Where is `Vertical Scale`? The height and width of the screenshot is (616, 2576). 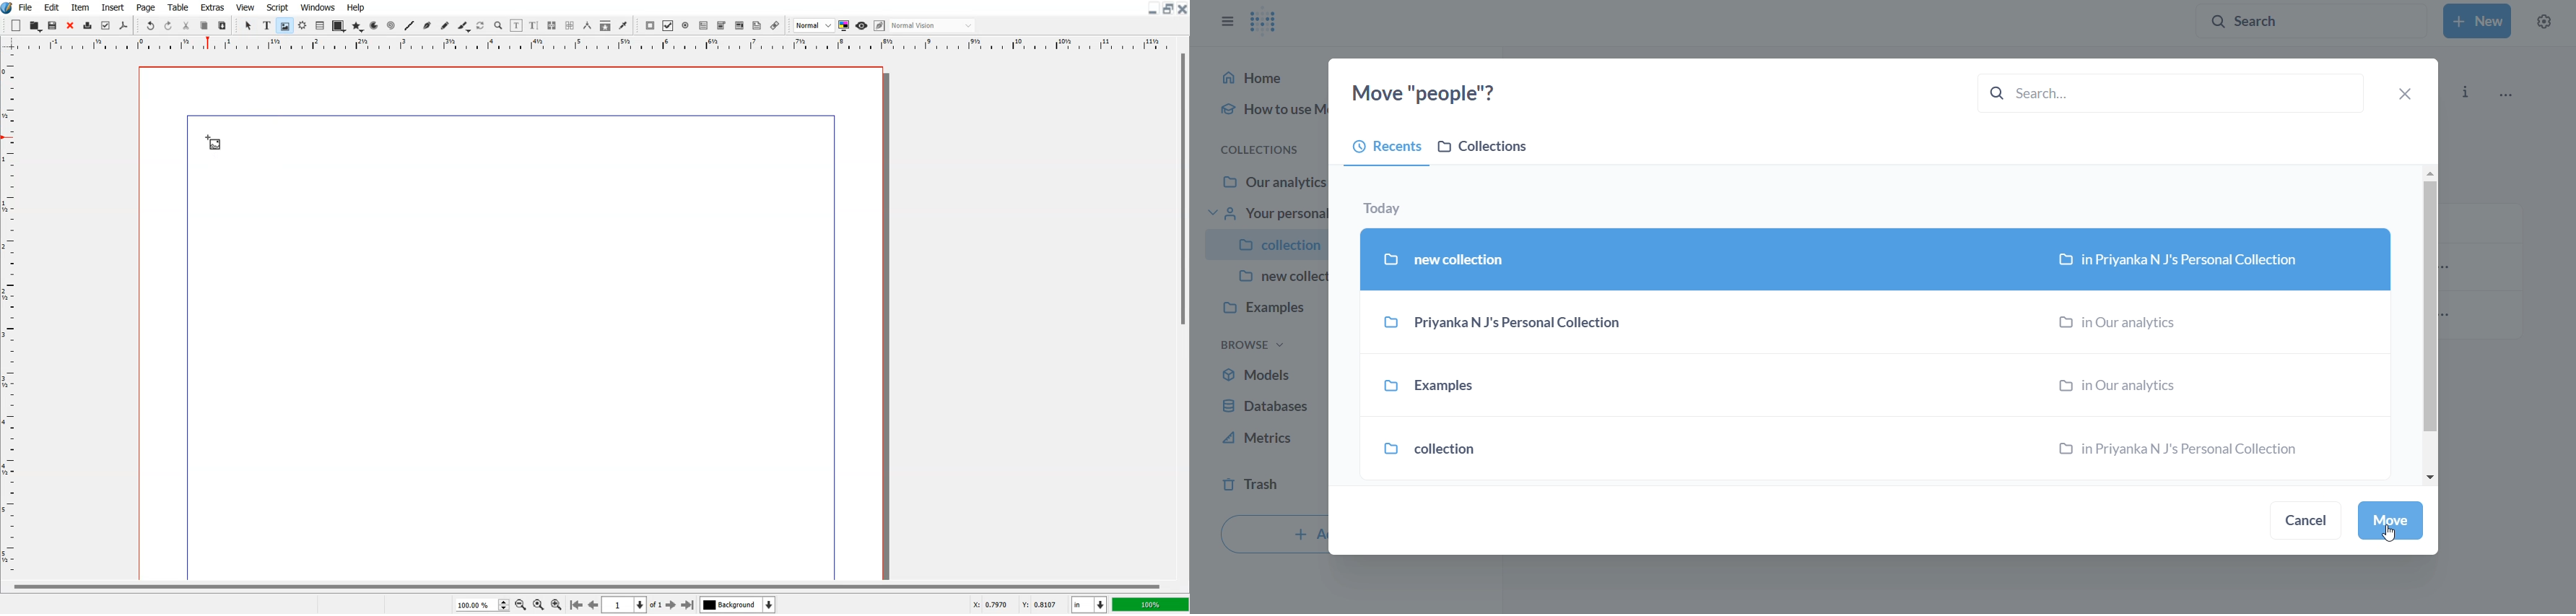
Vertical Scale is located at coordinates (595, 45).